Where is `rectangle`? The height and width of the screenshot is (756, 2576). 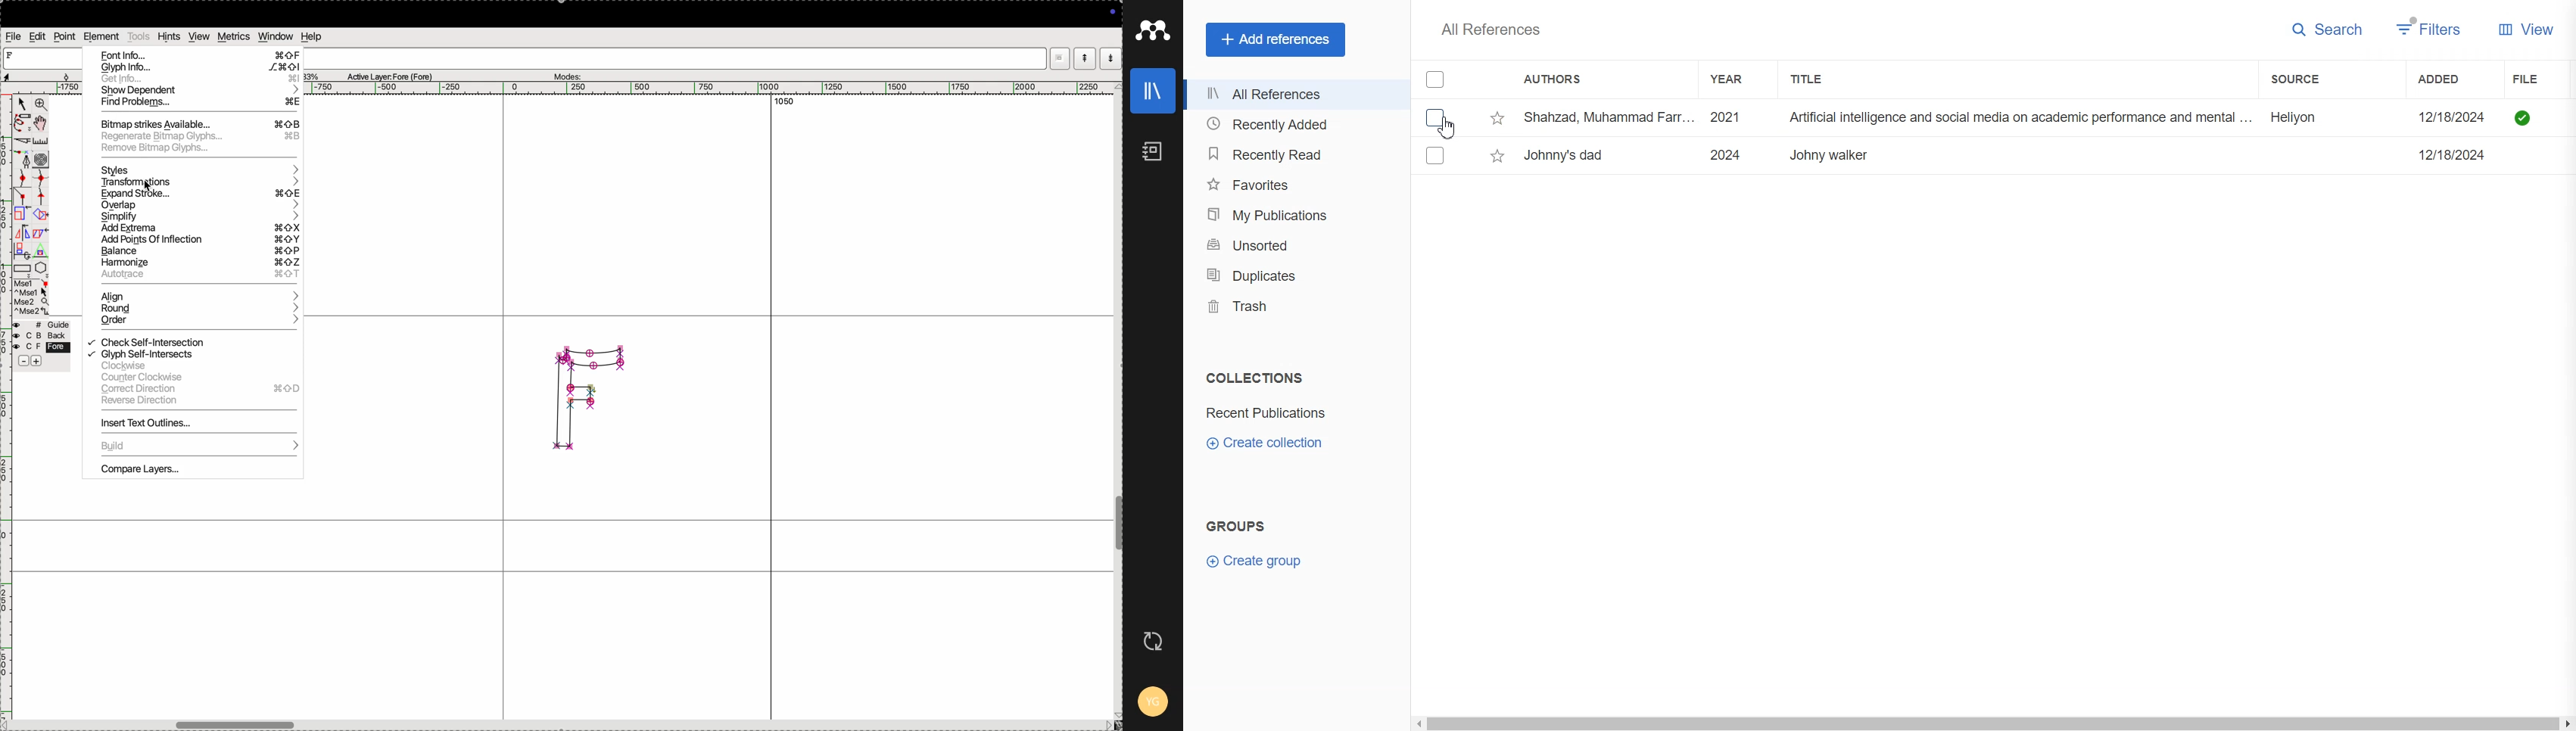 rectangle is located at coordinates (22, 270).